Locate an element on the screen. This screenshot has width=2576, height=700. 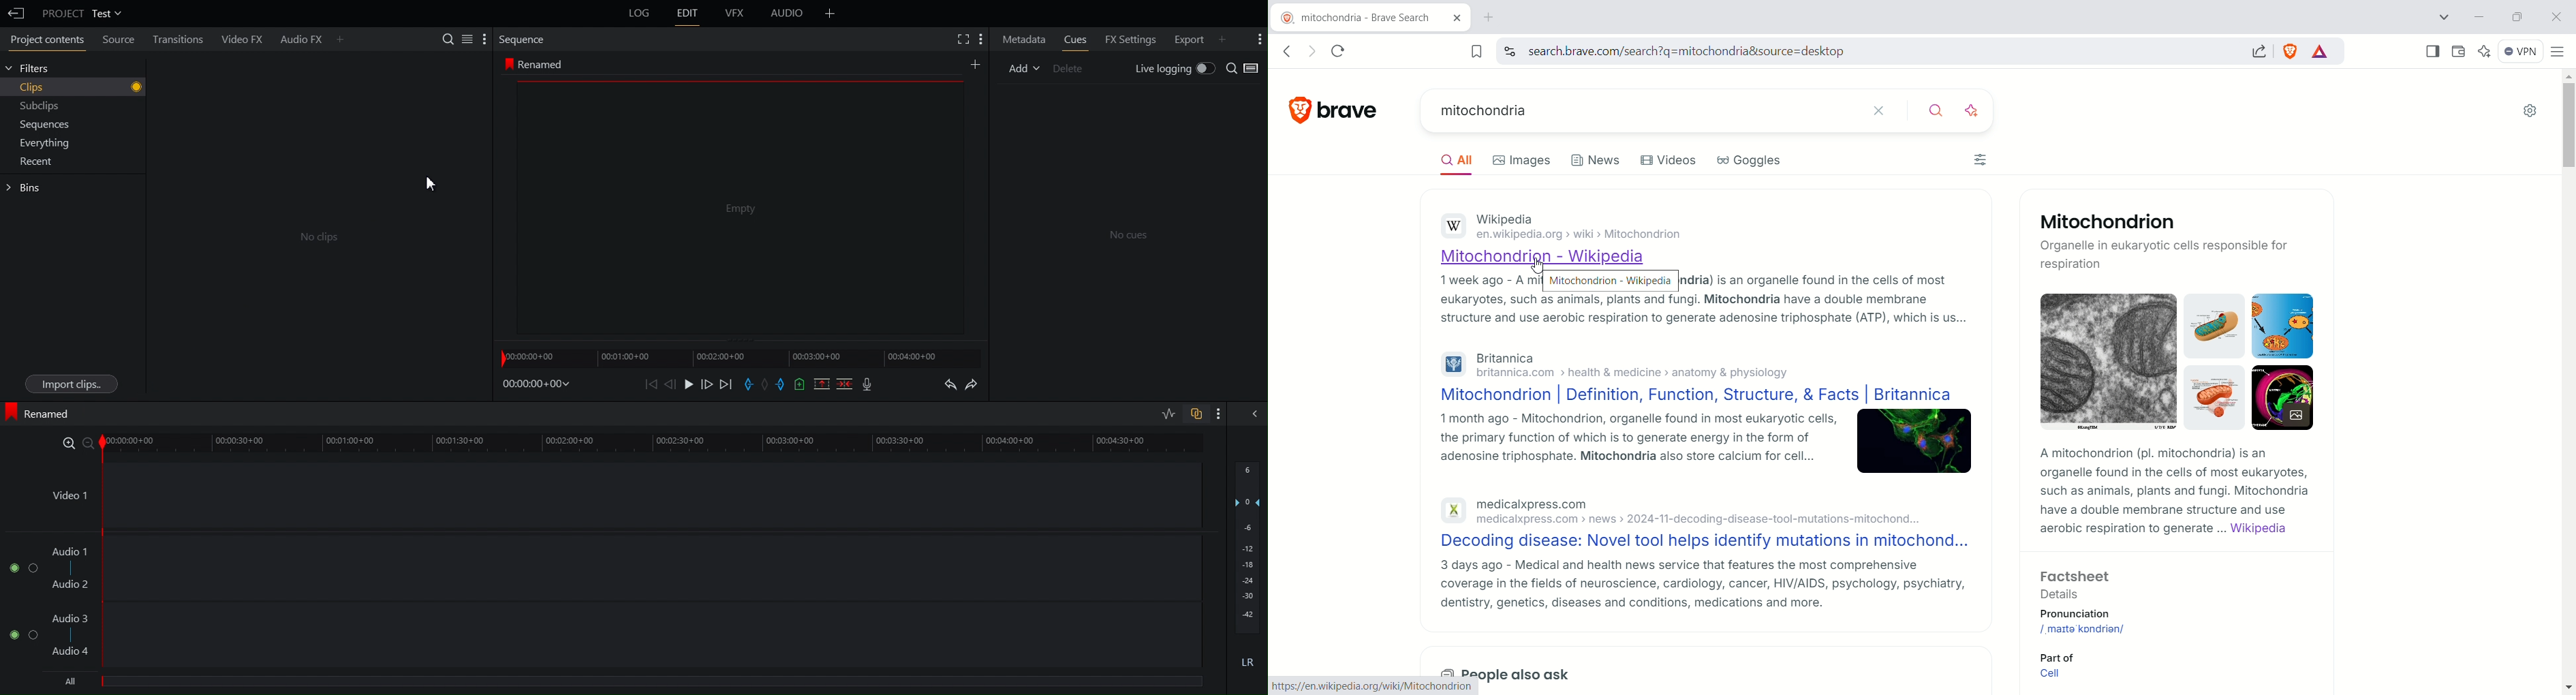
Add is located at coordinates (977, 65).